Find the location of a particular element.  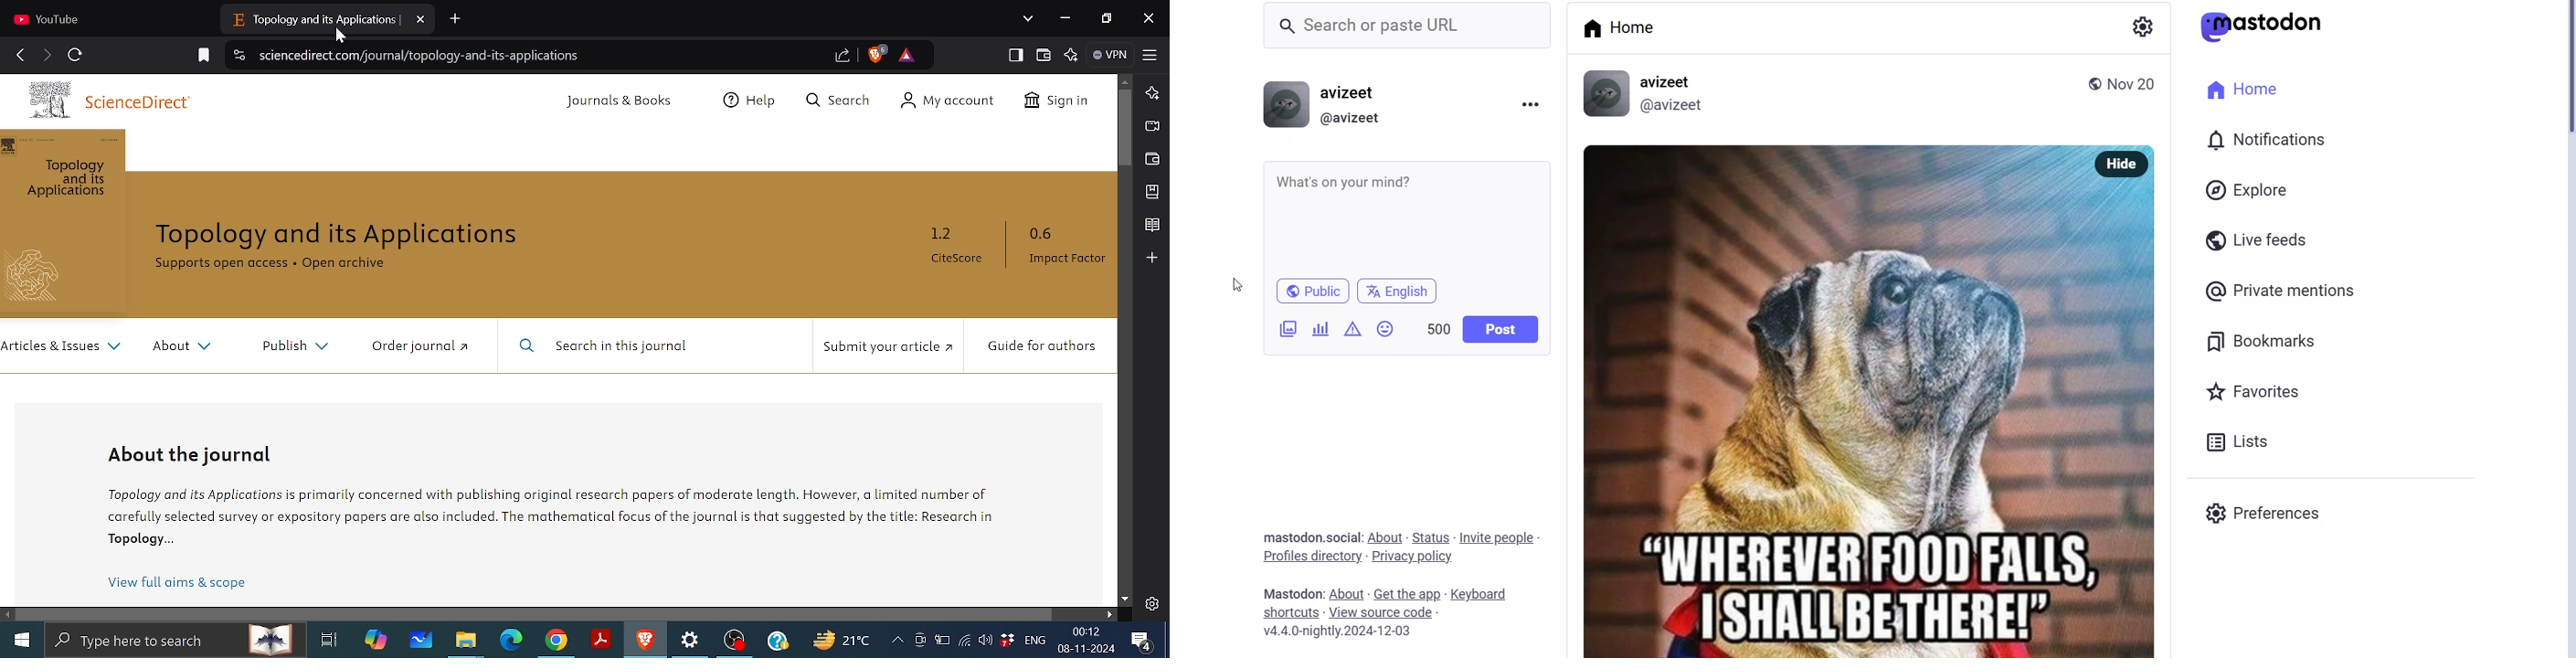

shortcuts is located at coordinates (1289, 614).